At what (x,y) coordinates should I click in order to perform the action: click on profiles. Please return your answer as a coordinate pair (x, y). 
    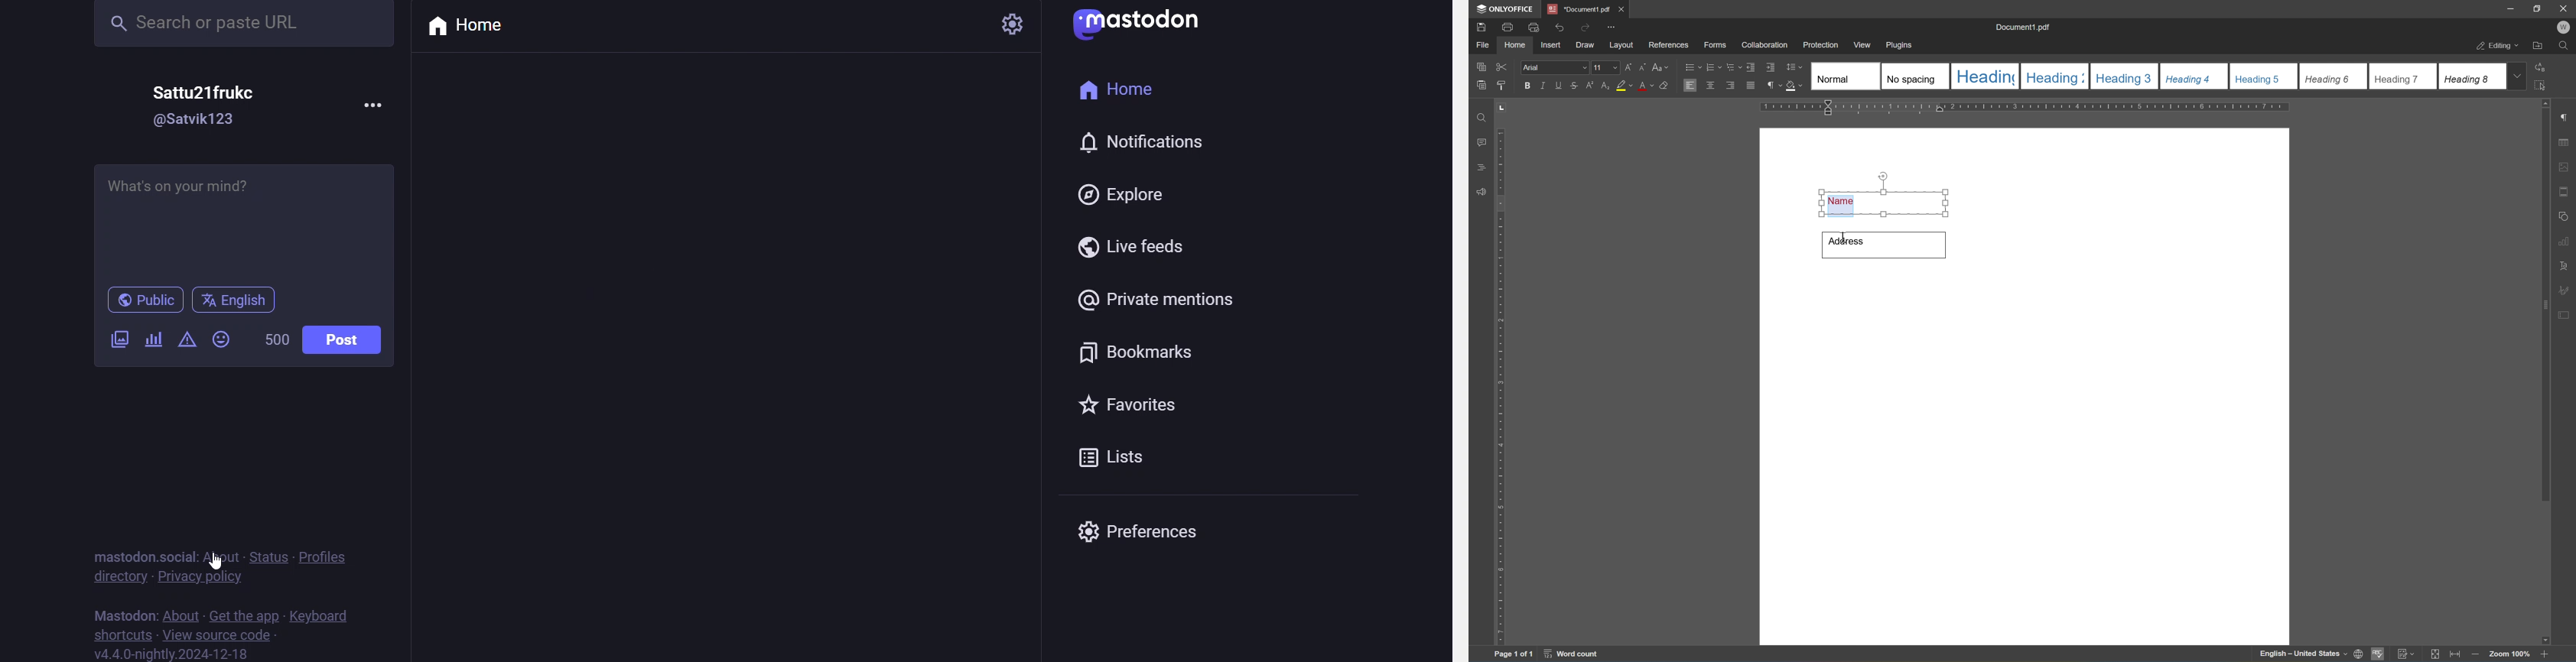
    Looking at the image, I should click on (330, 557).